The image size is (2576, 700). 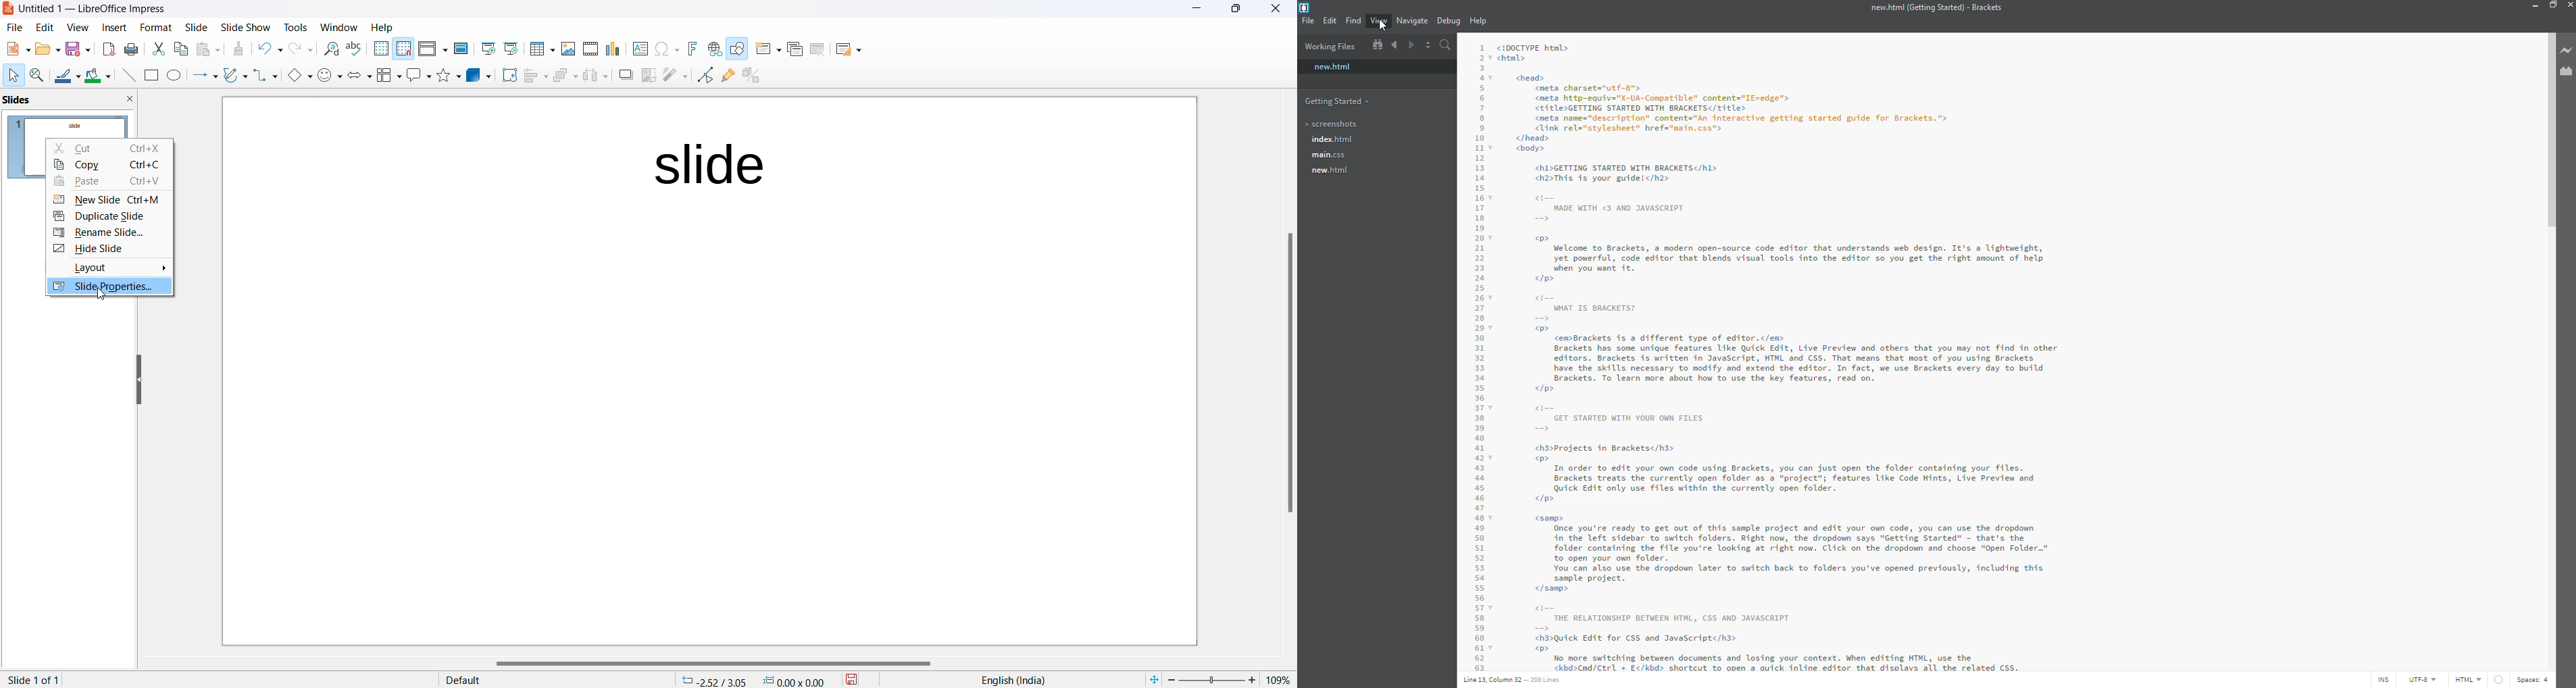 What do you see at coordinates (339, 28) in the screenshot?
I see `window` at bounding box center [339, 28].